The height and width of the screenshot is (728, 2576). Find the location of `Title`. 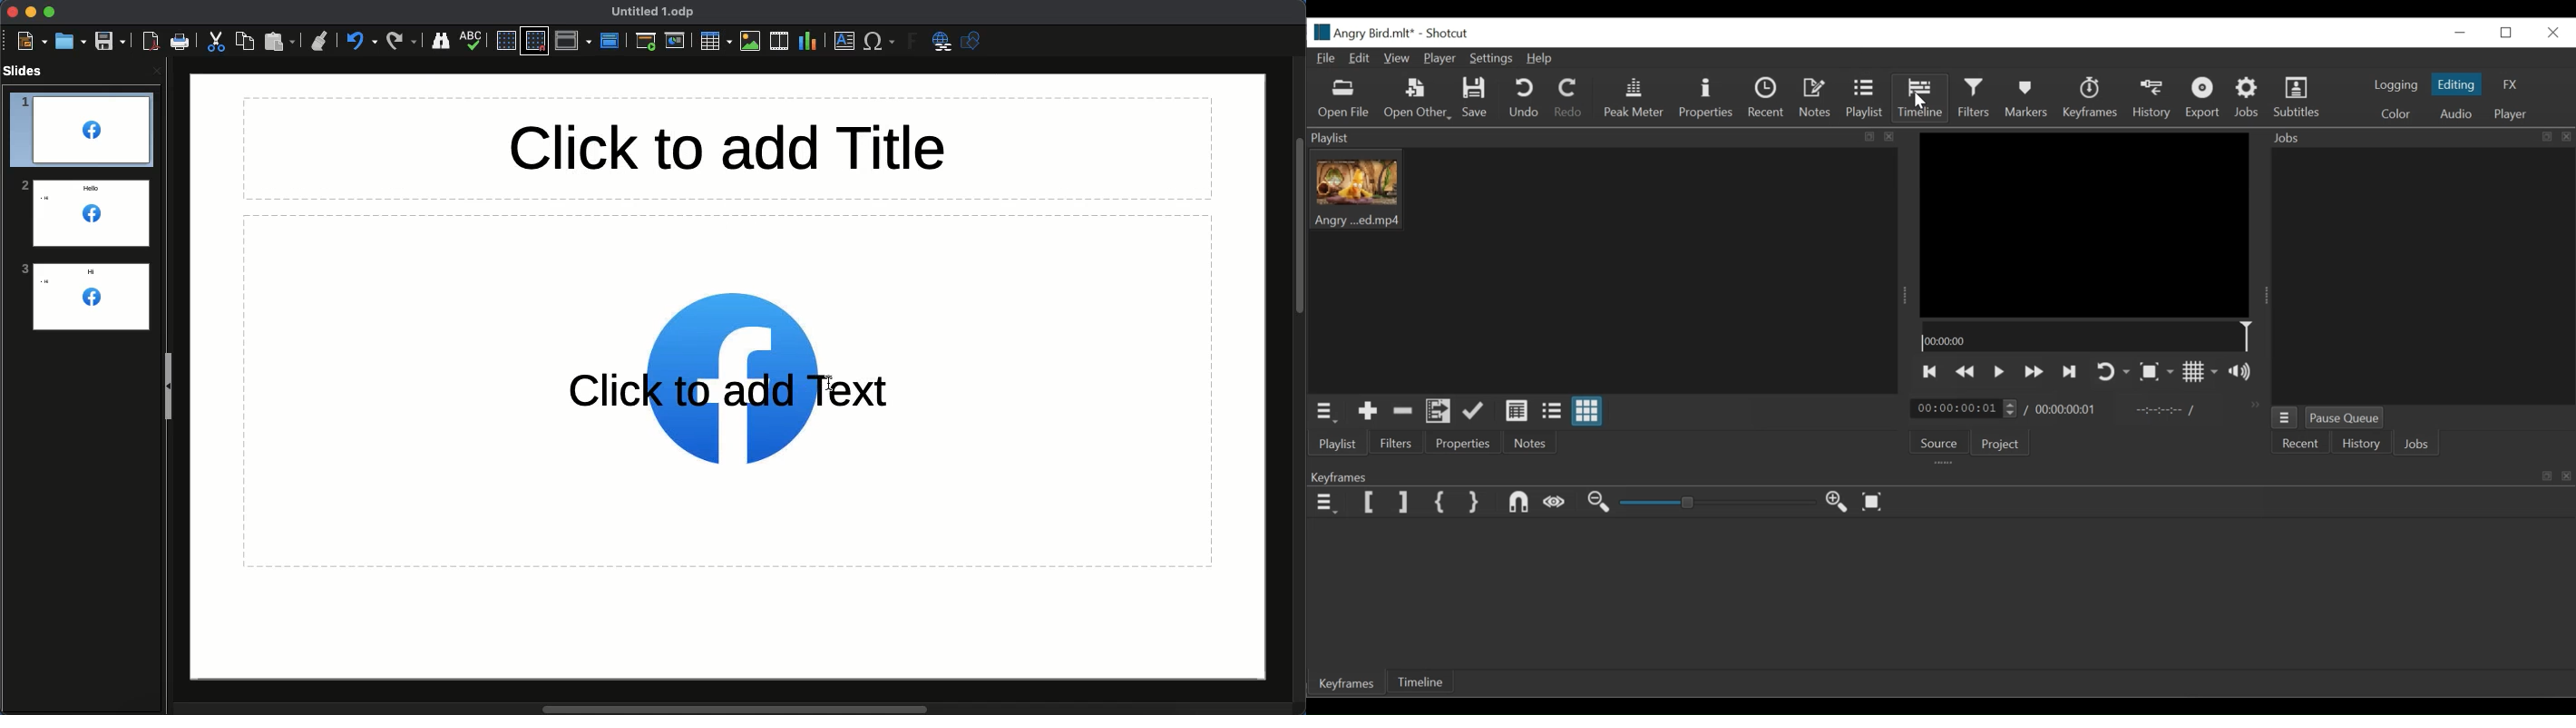

Title is located at coordinates (732, 148).